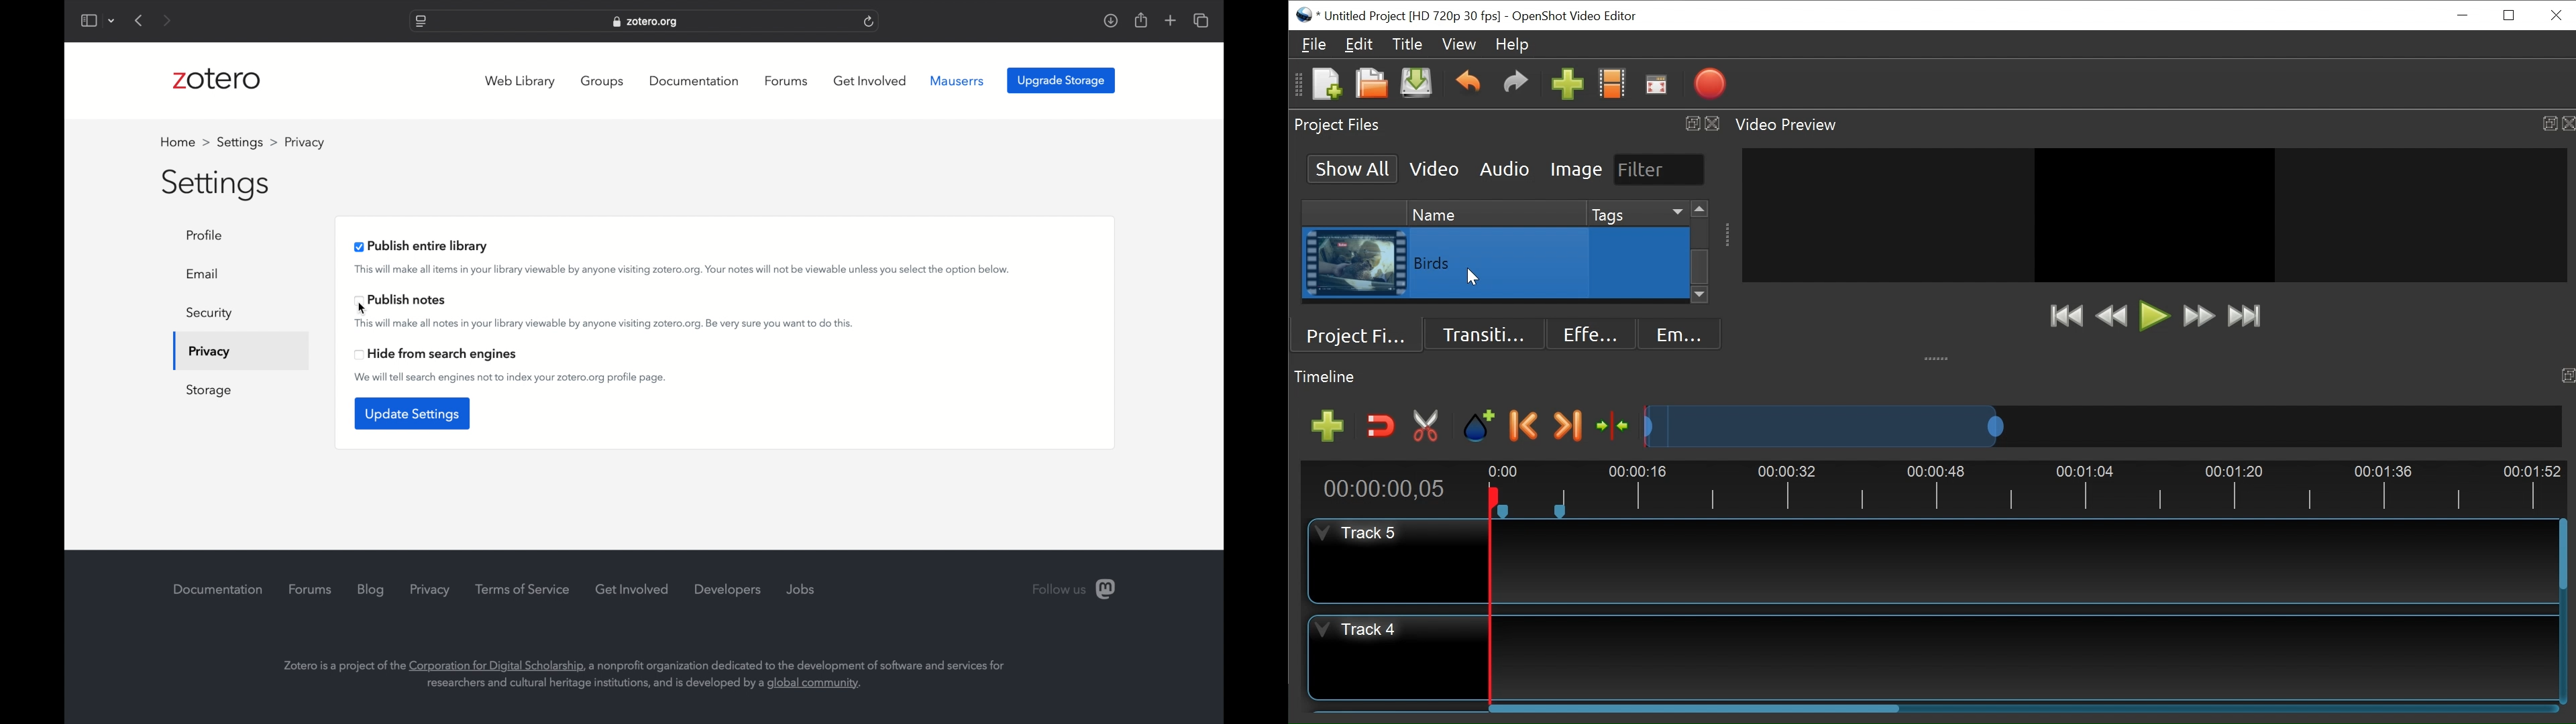  What do you see at coordinates (2154, 215) in the screenshot?
I see `Preview Window` at bounding box center [2154, 215].